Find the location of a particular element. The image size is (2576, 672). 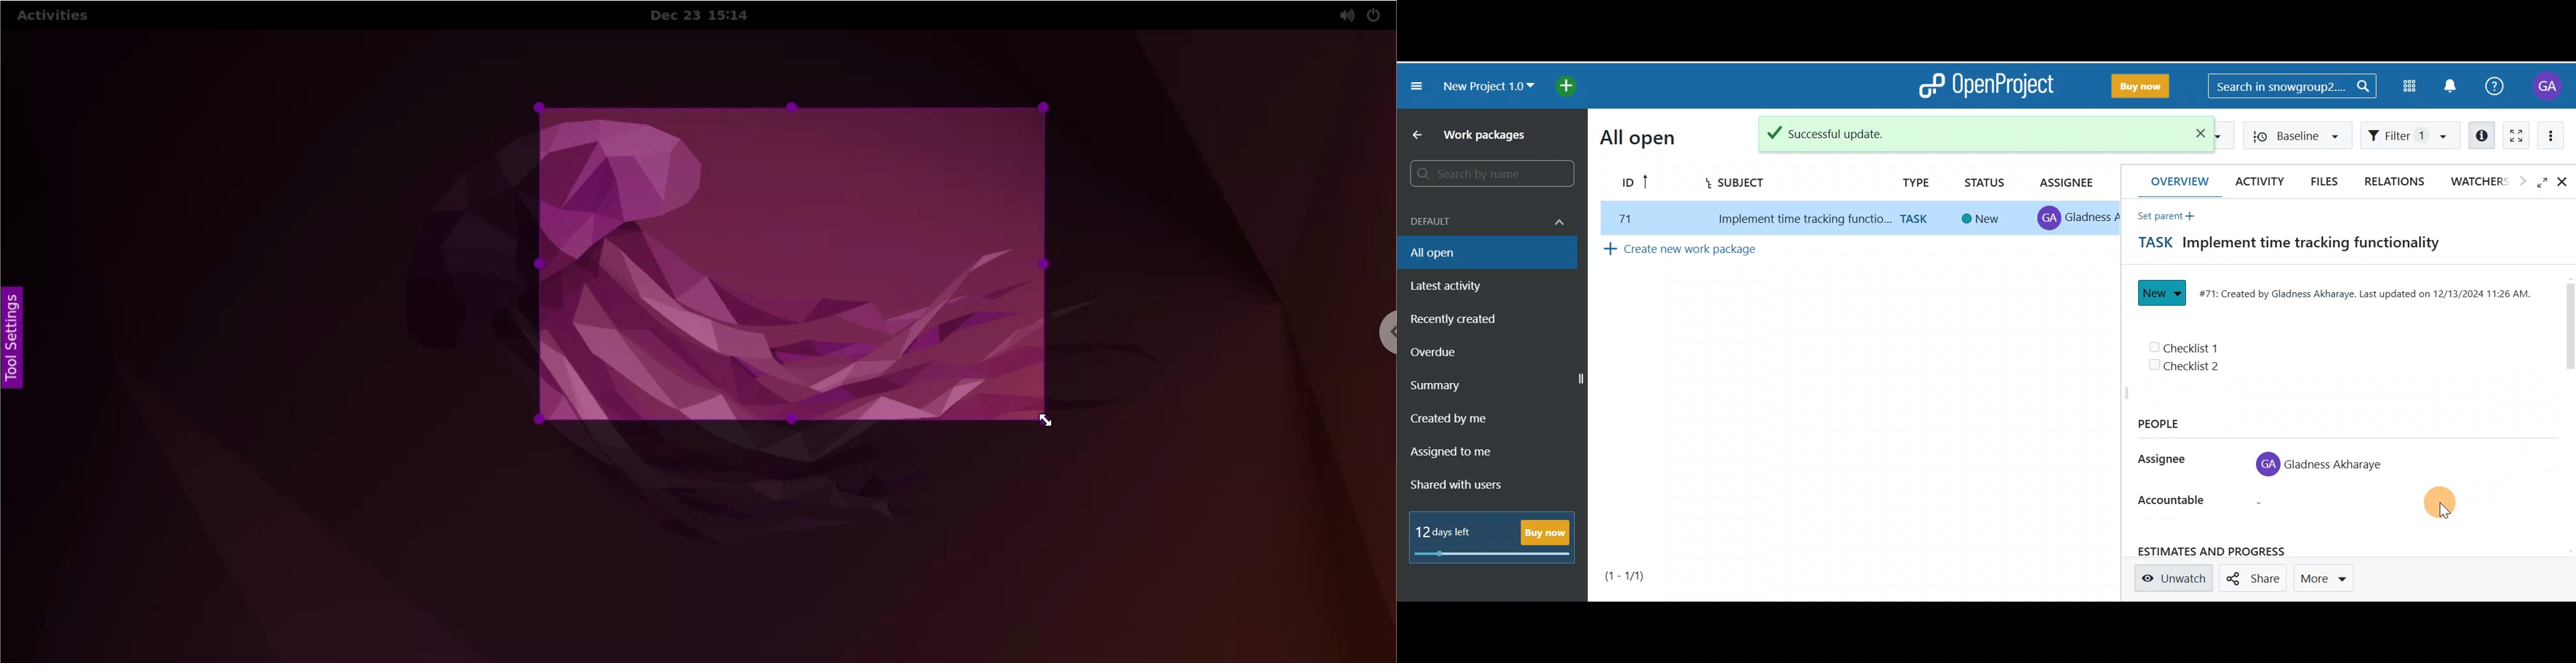

Help is located at coordinates (2498, 90).